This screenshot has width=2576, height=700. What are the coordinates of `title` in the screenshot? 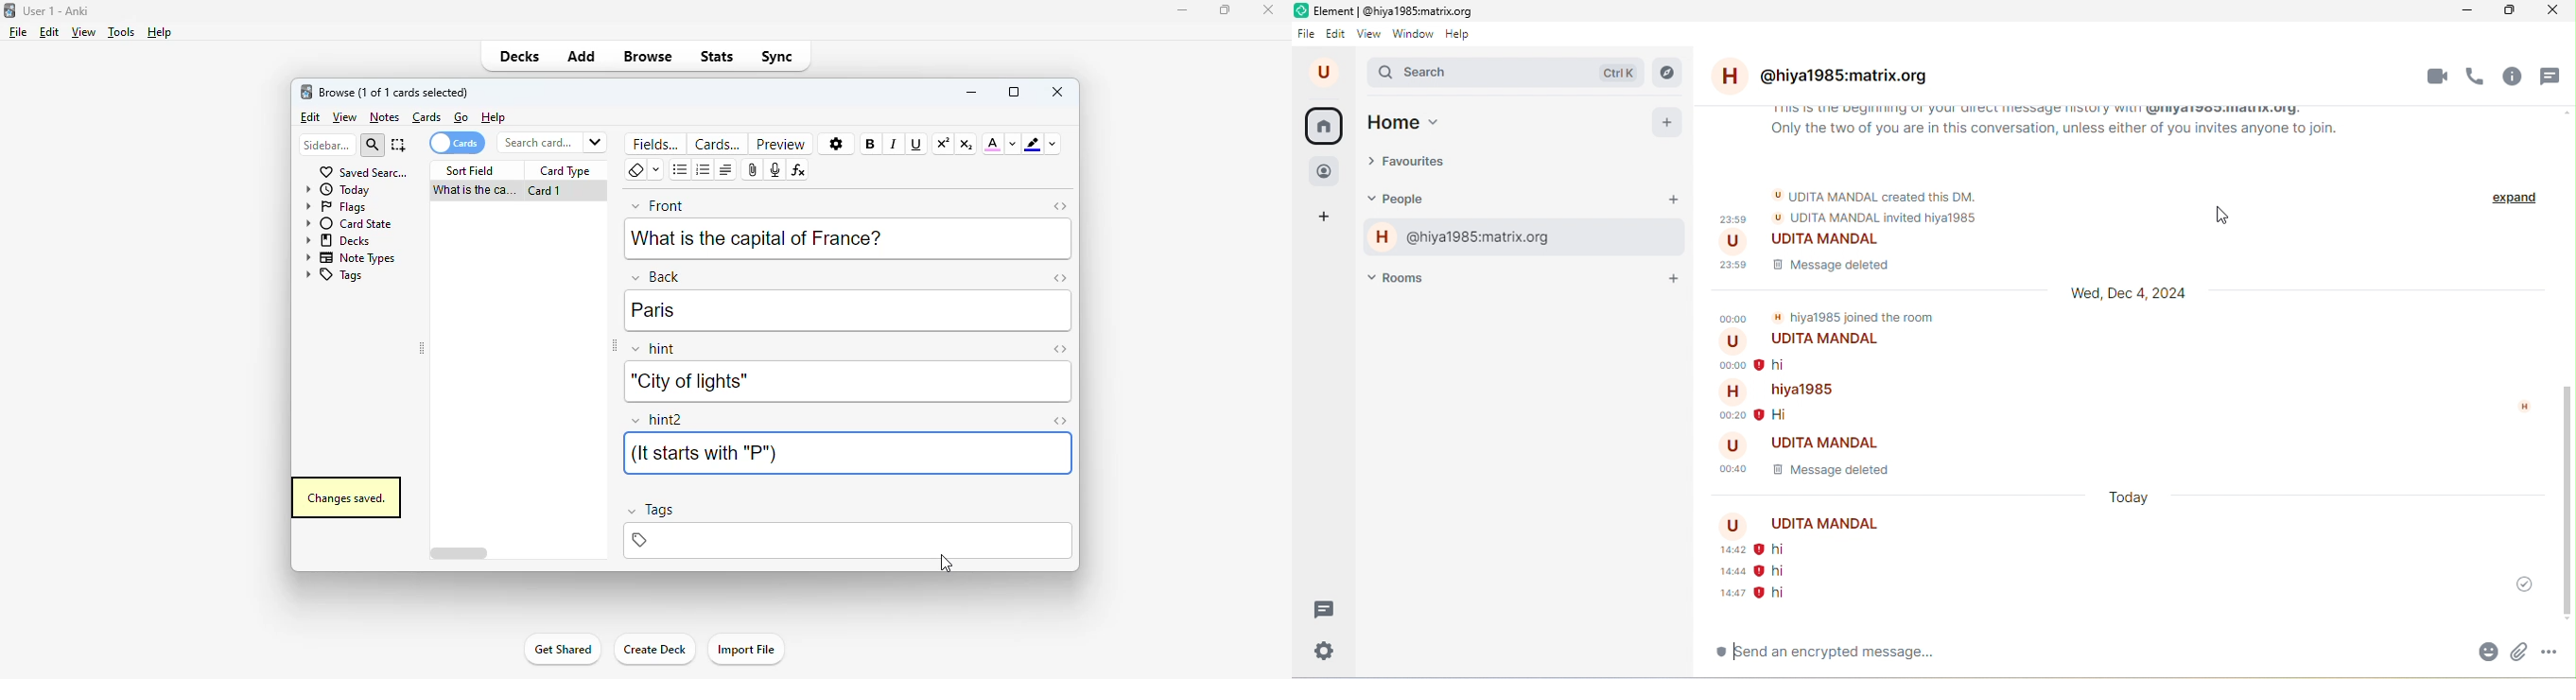 It's located at (57, 10).